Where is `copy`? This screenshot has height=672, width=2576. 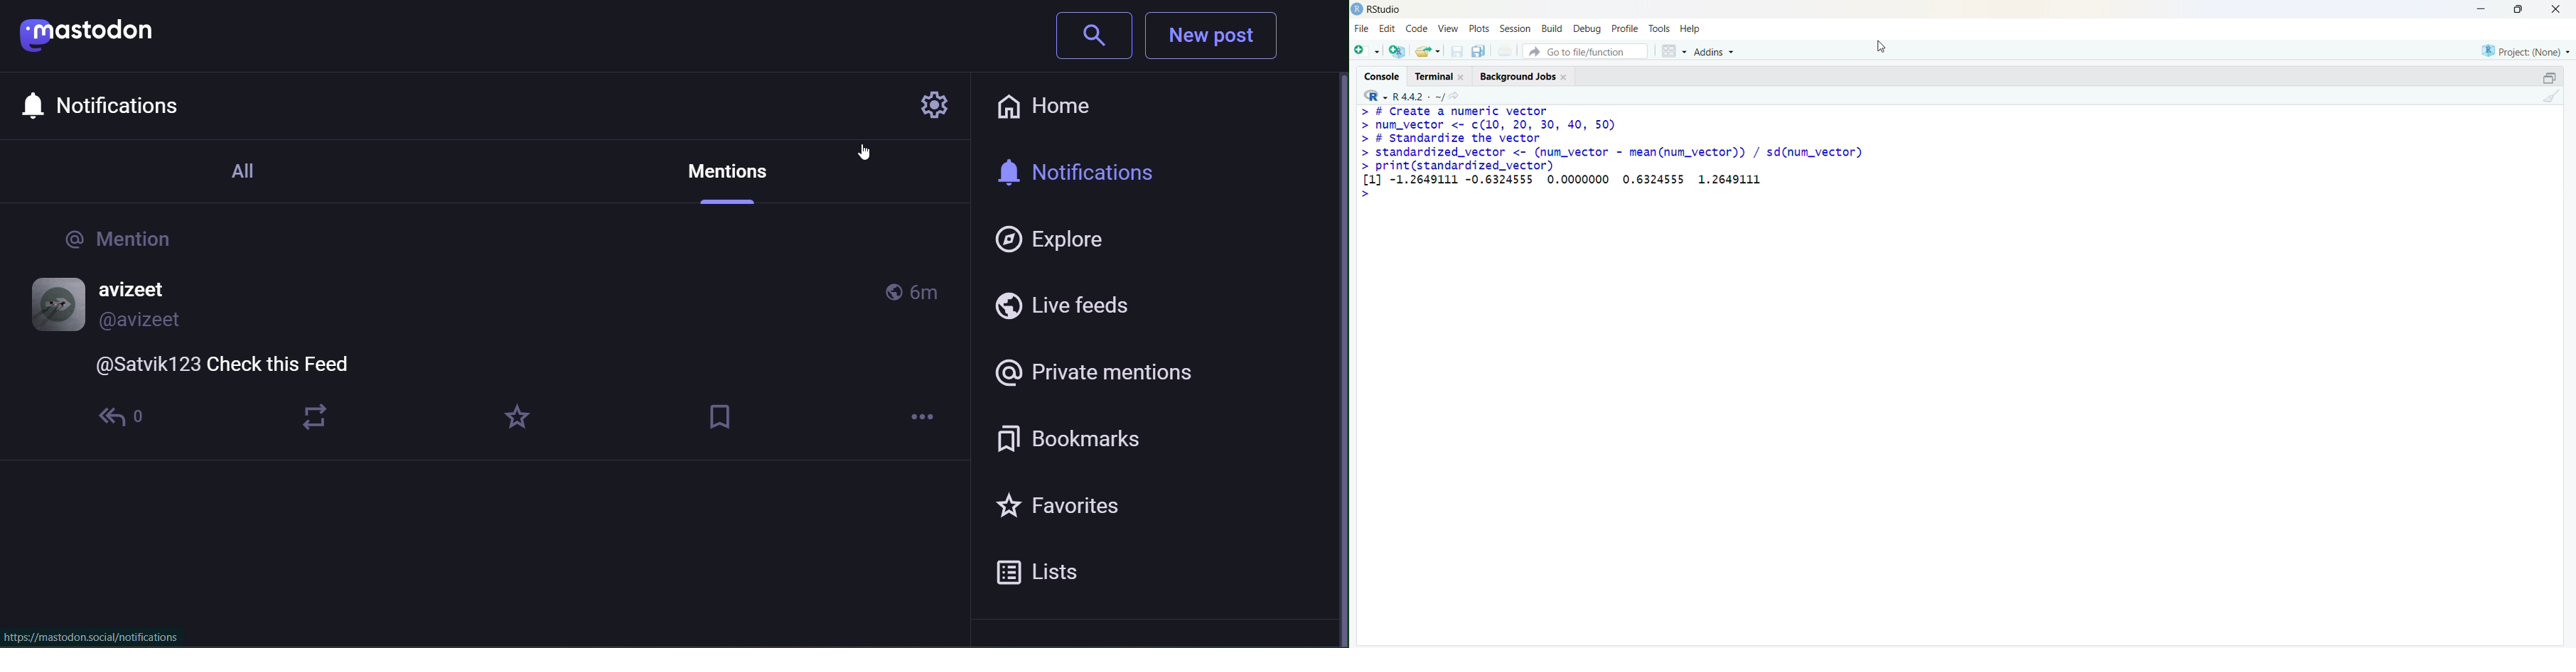
copy is located at coordinates (1478, 51).